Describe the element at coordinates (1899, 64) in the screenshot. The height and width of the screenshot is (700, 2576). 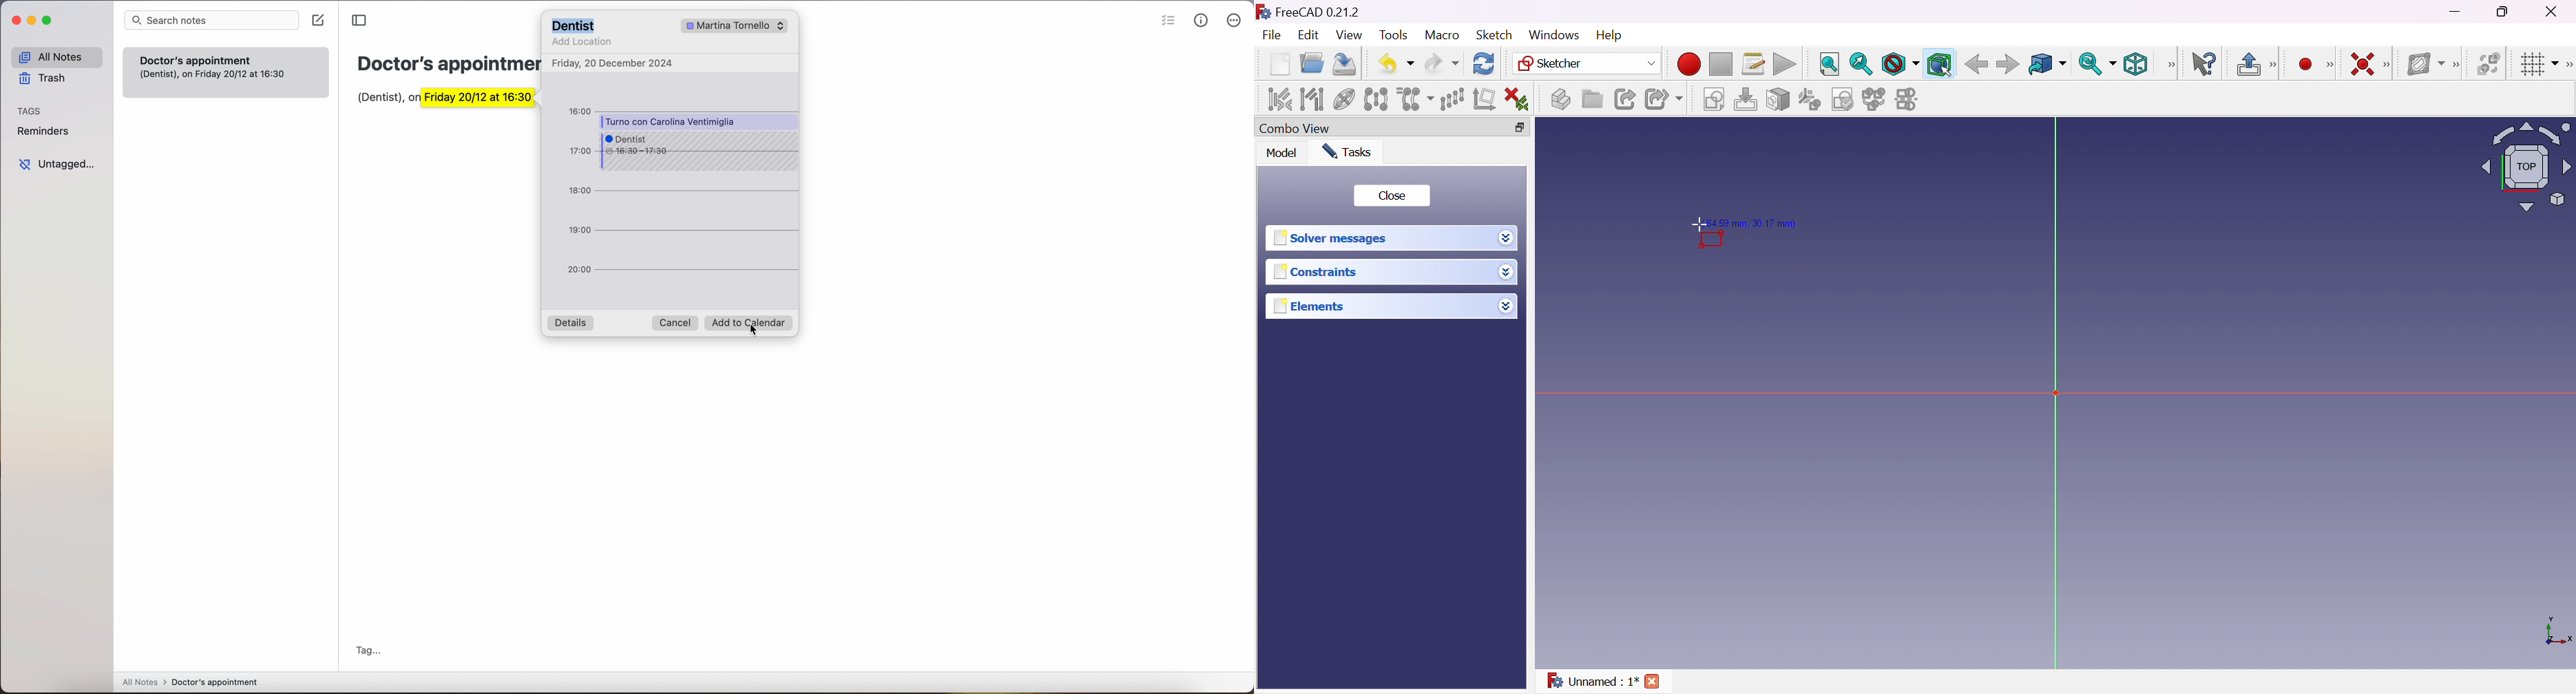
I see `Draw style` at that location.